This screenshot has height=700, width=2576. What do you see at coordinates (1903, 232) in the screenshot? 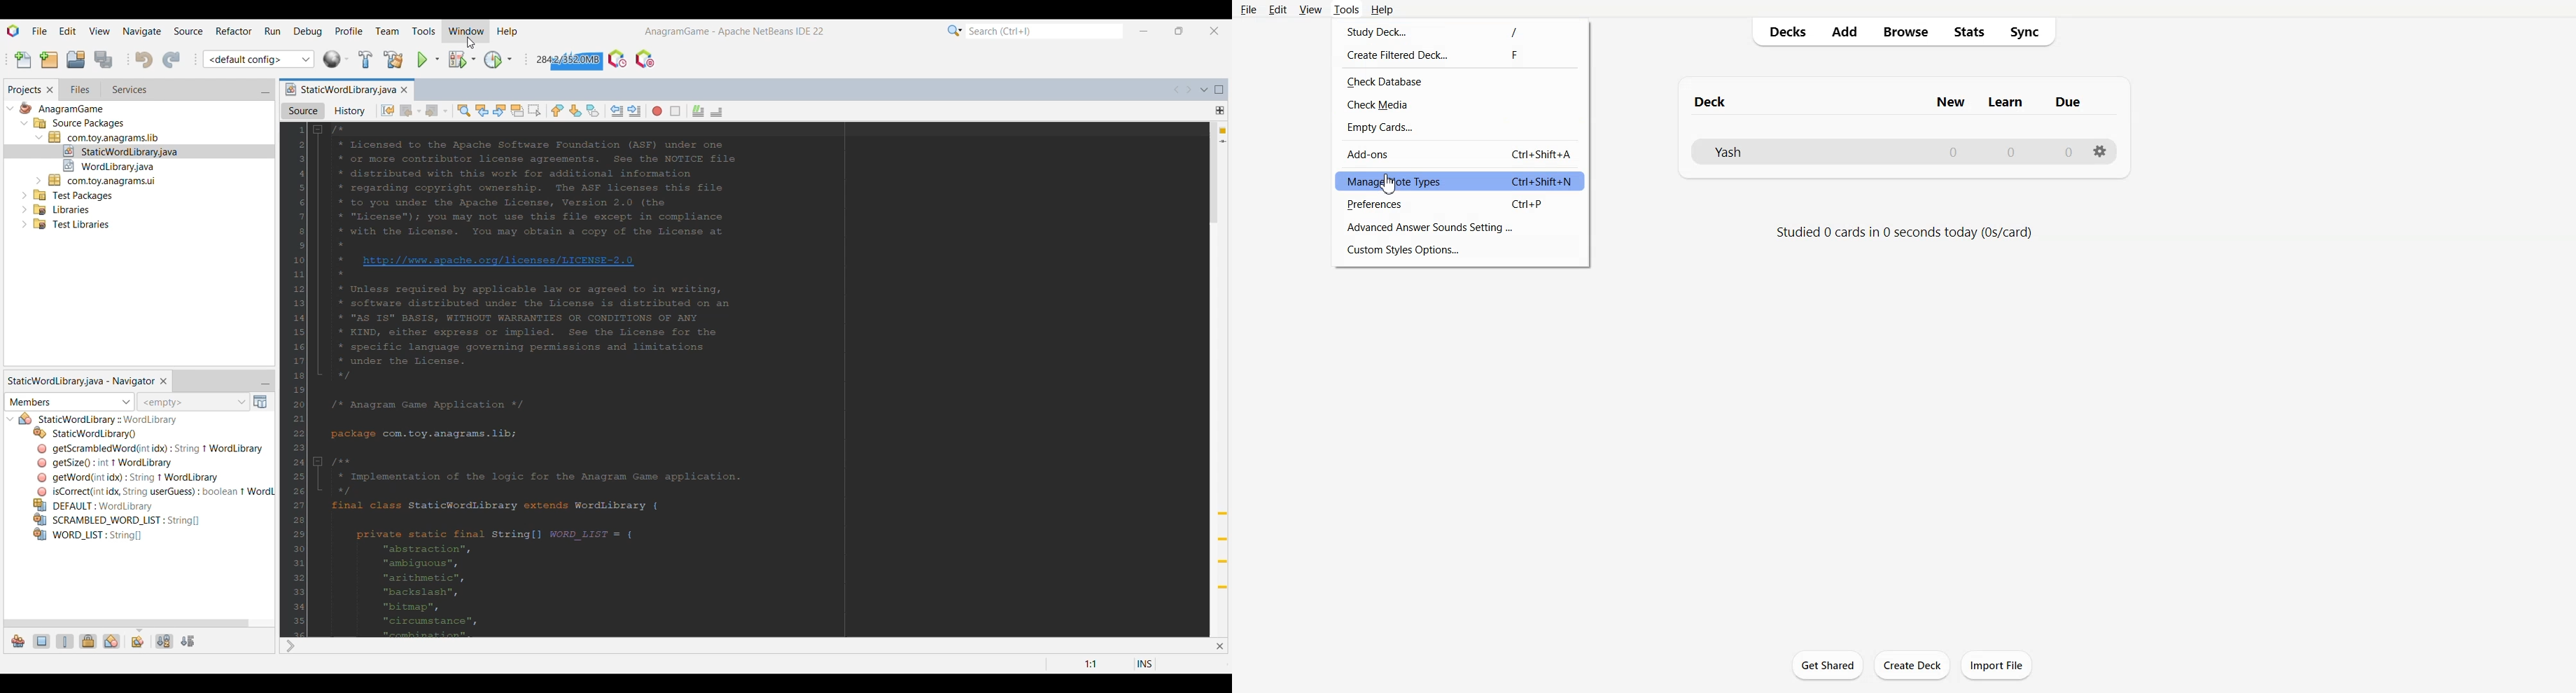
I see `Text 2` at bounding box center [1903, 232].